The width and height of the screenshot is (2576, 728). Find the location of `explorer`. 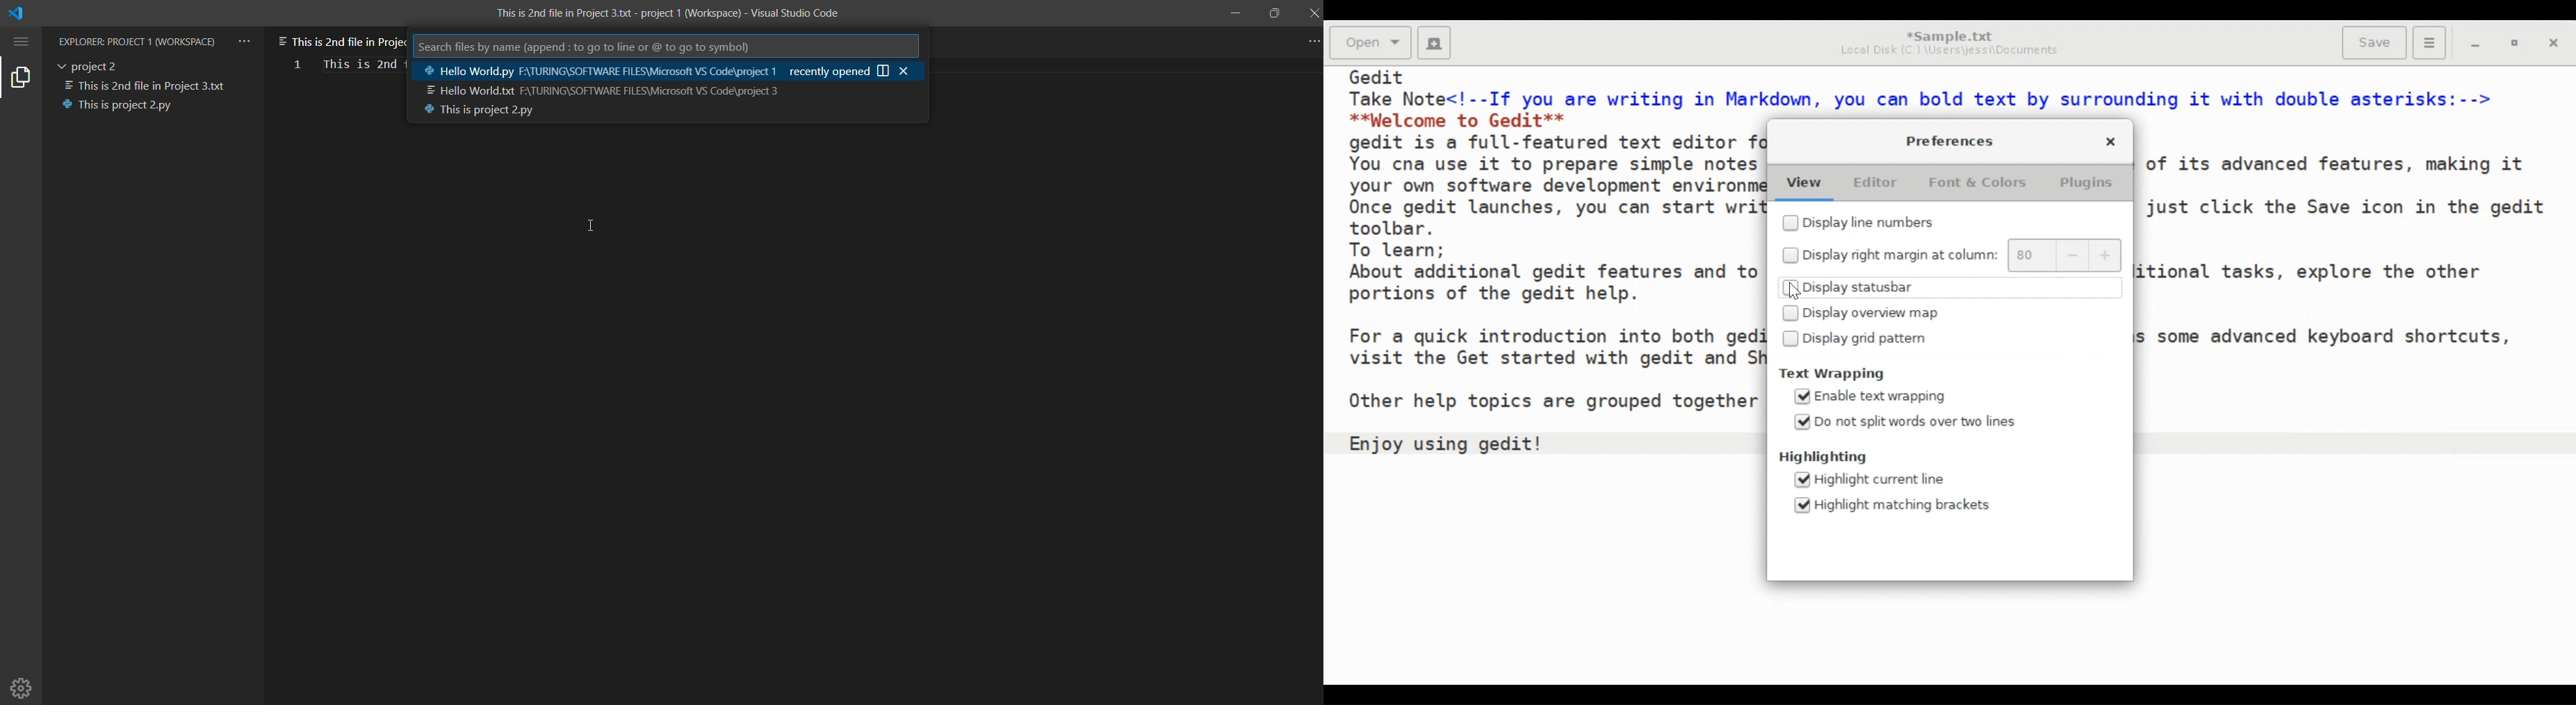

explorer is located at coordinates (22, 79).